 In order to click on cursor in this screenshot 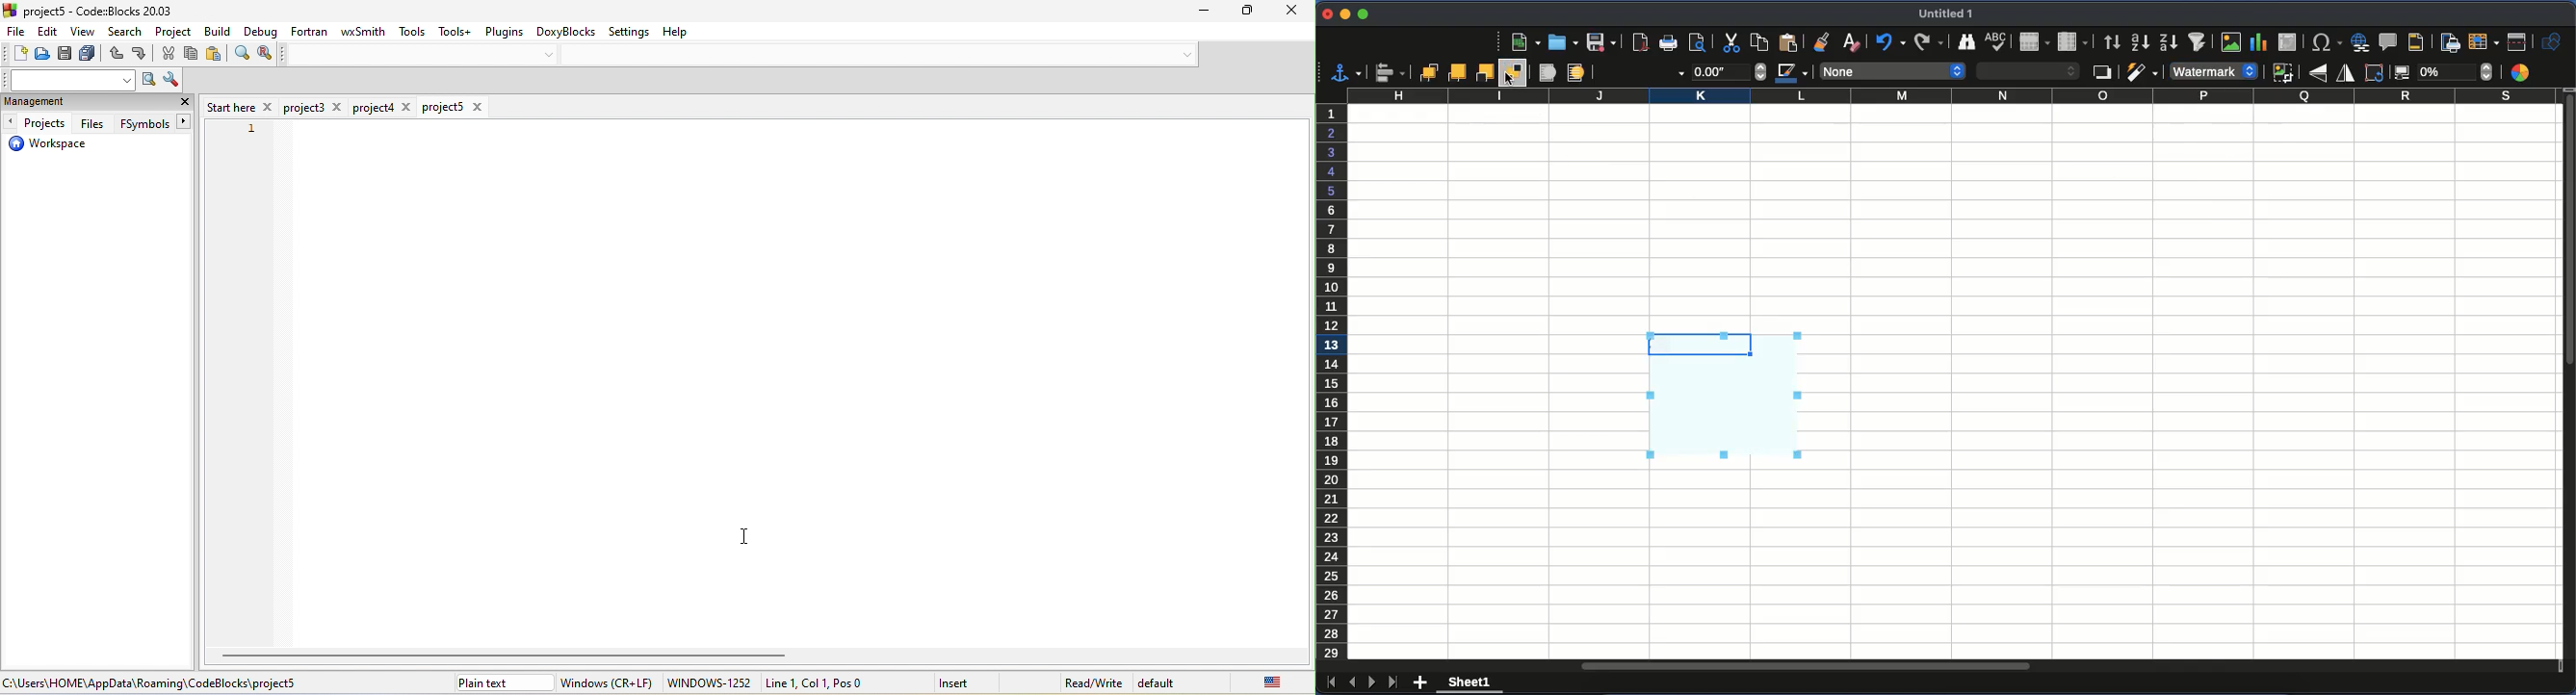, I will do `click(1511, 82)`.